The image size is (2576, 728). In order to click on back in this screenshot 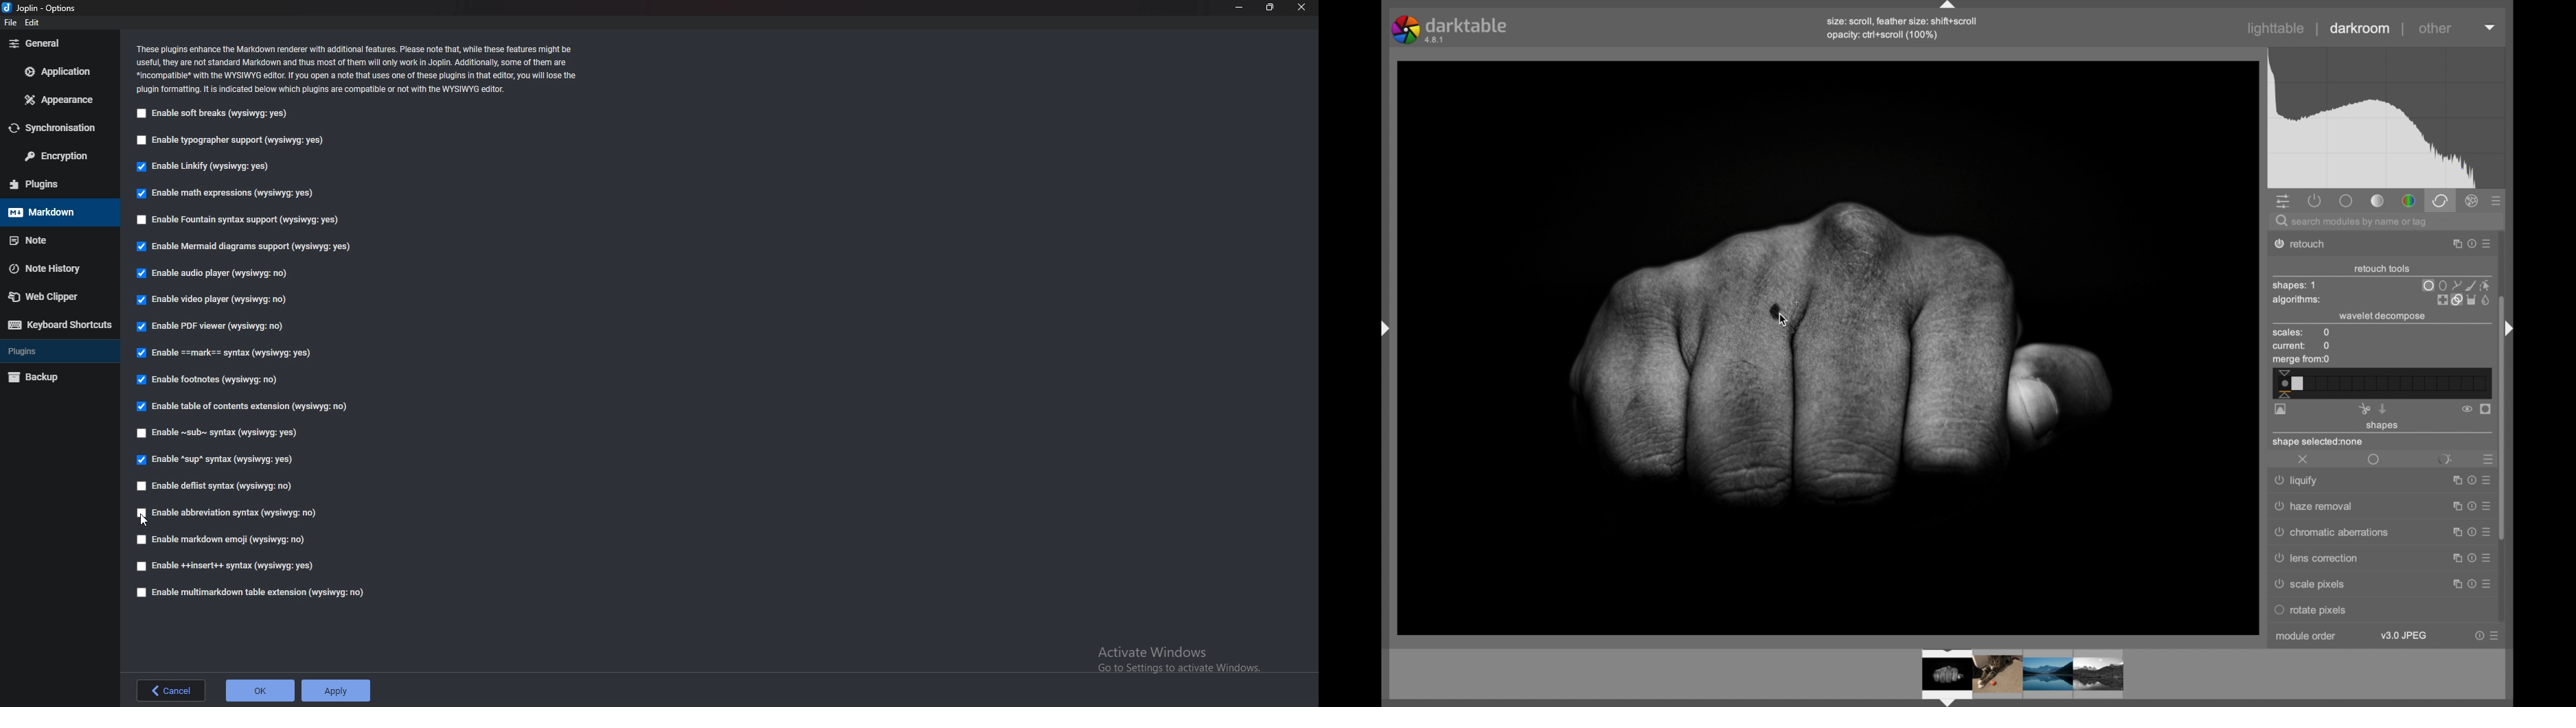, I will do `click(171, 691)`.